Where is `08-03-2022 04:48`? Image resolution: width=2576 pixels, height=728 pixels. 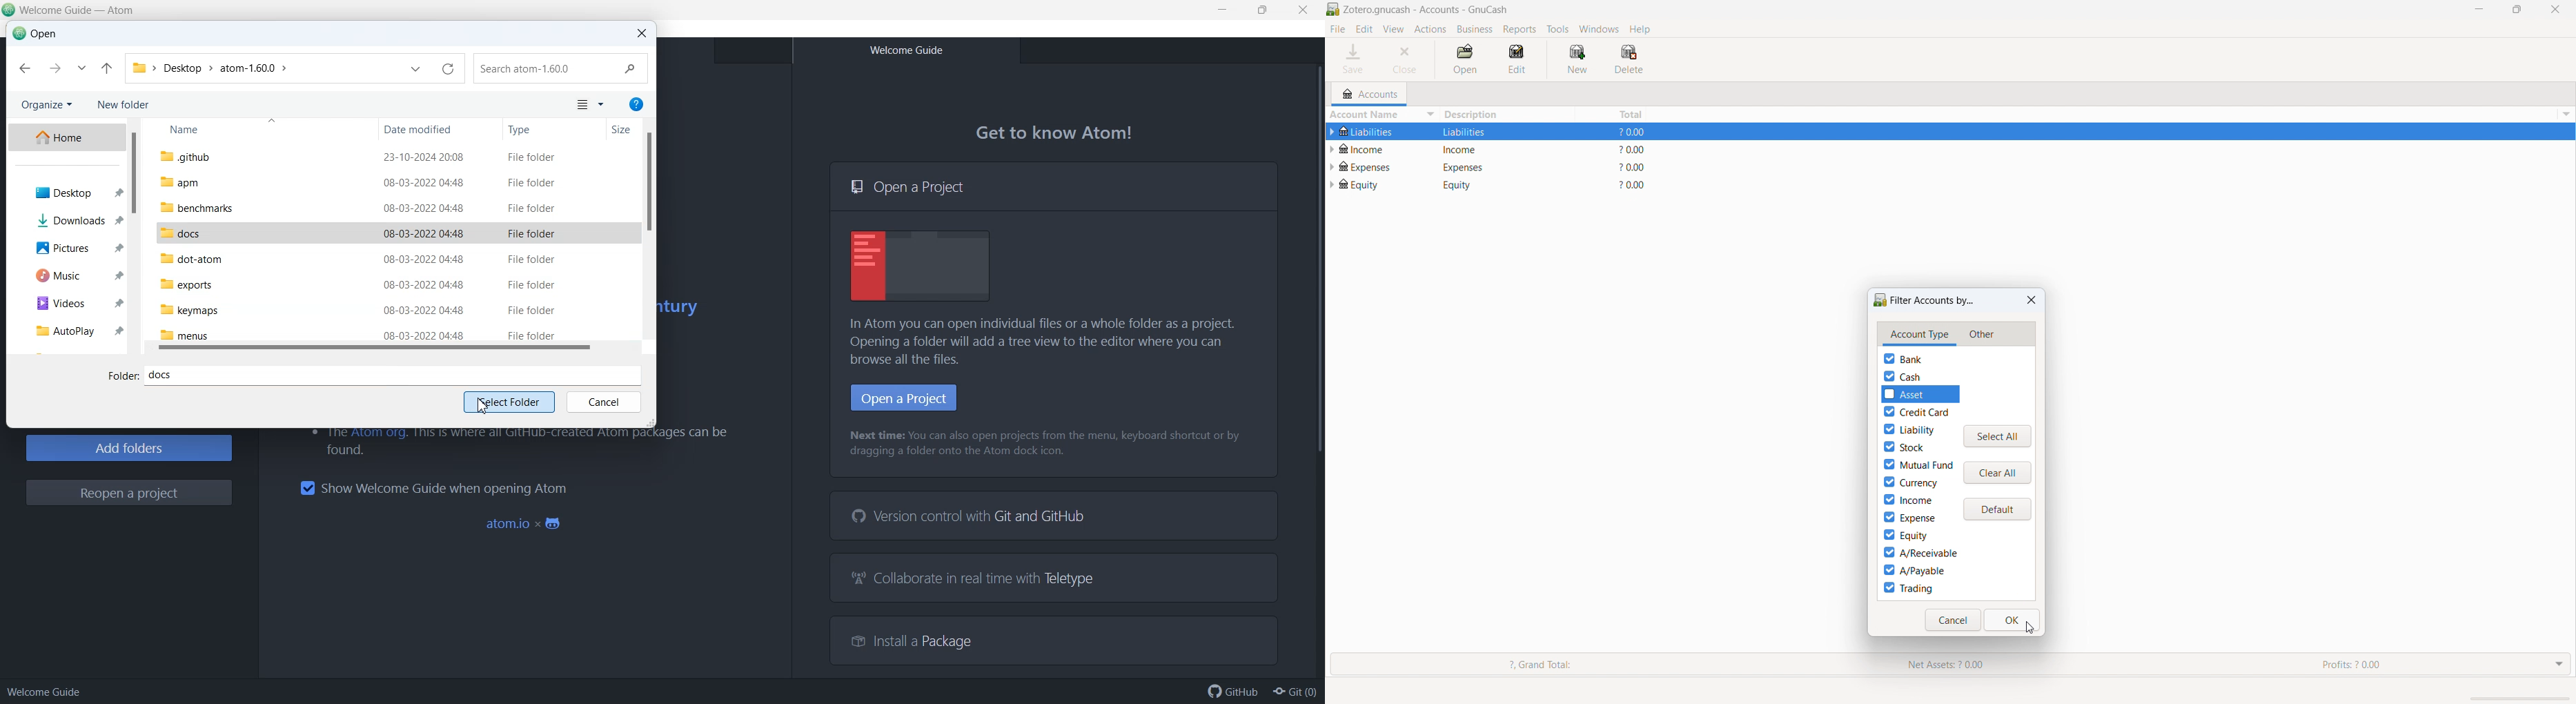
08-03-2022 04:48 is located at coordinates (423, 183).